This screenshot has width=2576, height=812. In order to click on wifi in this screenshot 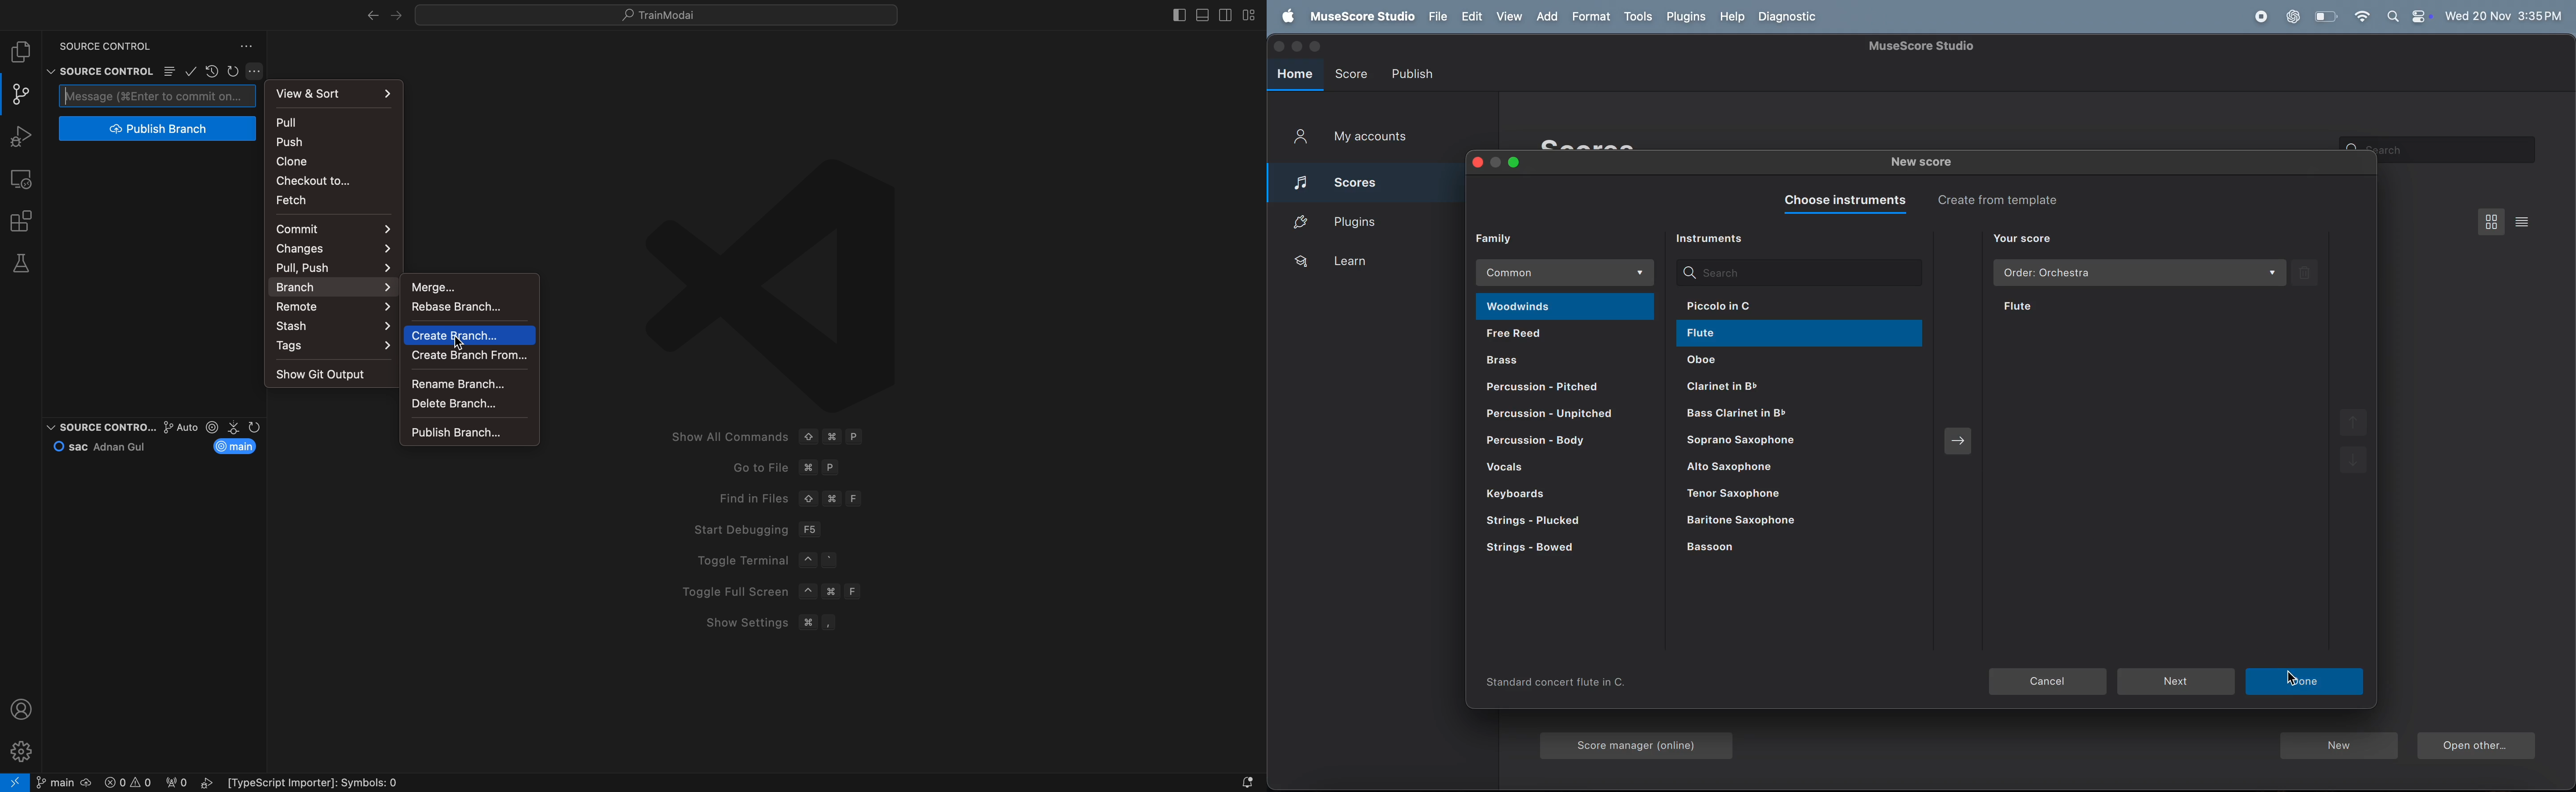, I will do `click(2361, 17)`.